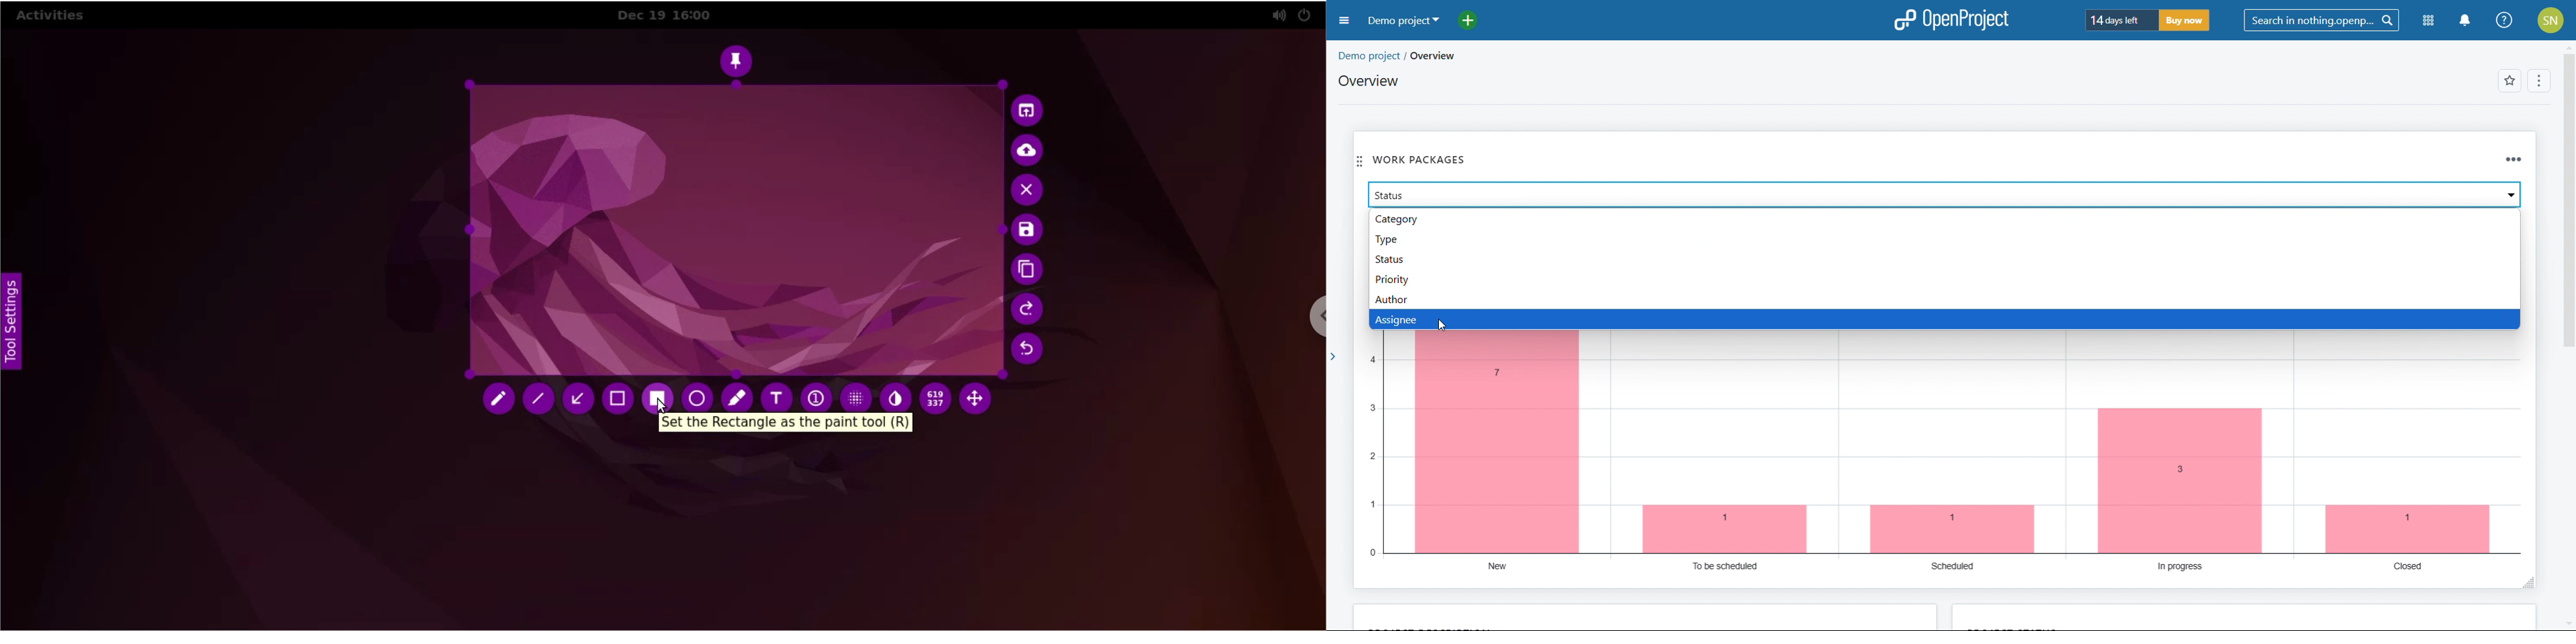  What do you see at coordinates (1371, 80) in the screenshot?
I see `overview` at bounding box center [1371, 80].